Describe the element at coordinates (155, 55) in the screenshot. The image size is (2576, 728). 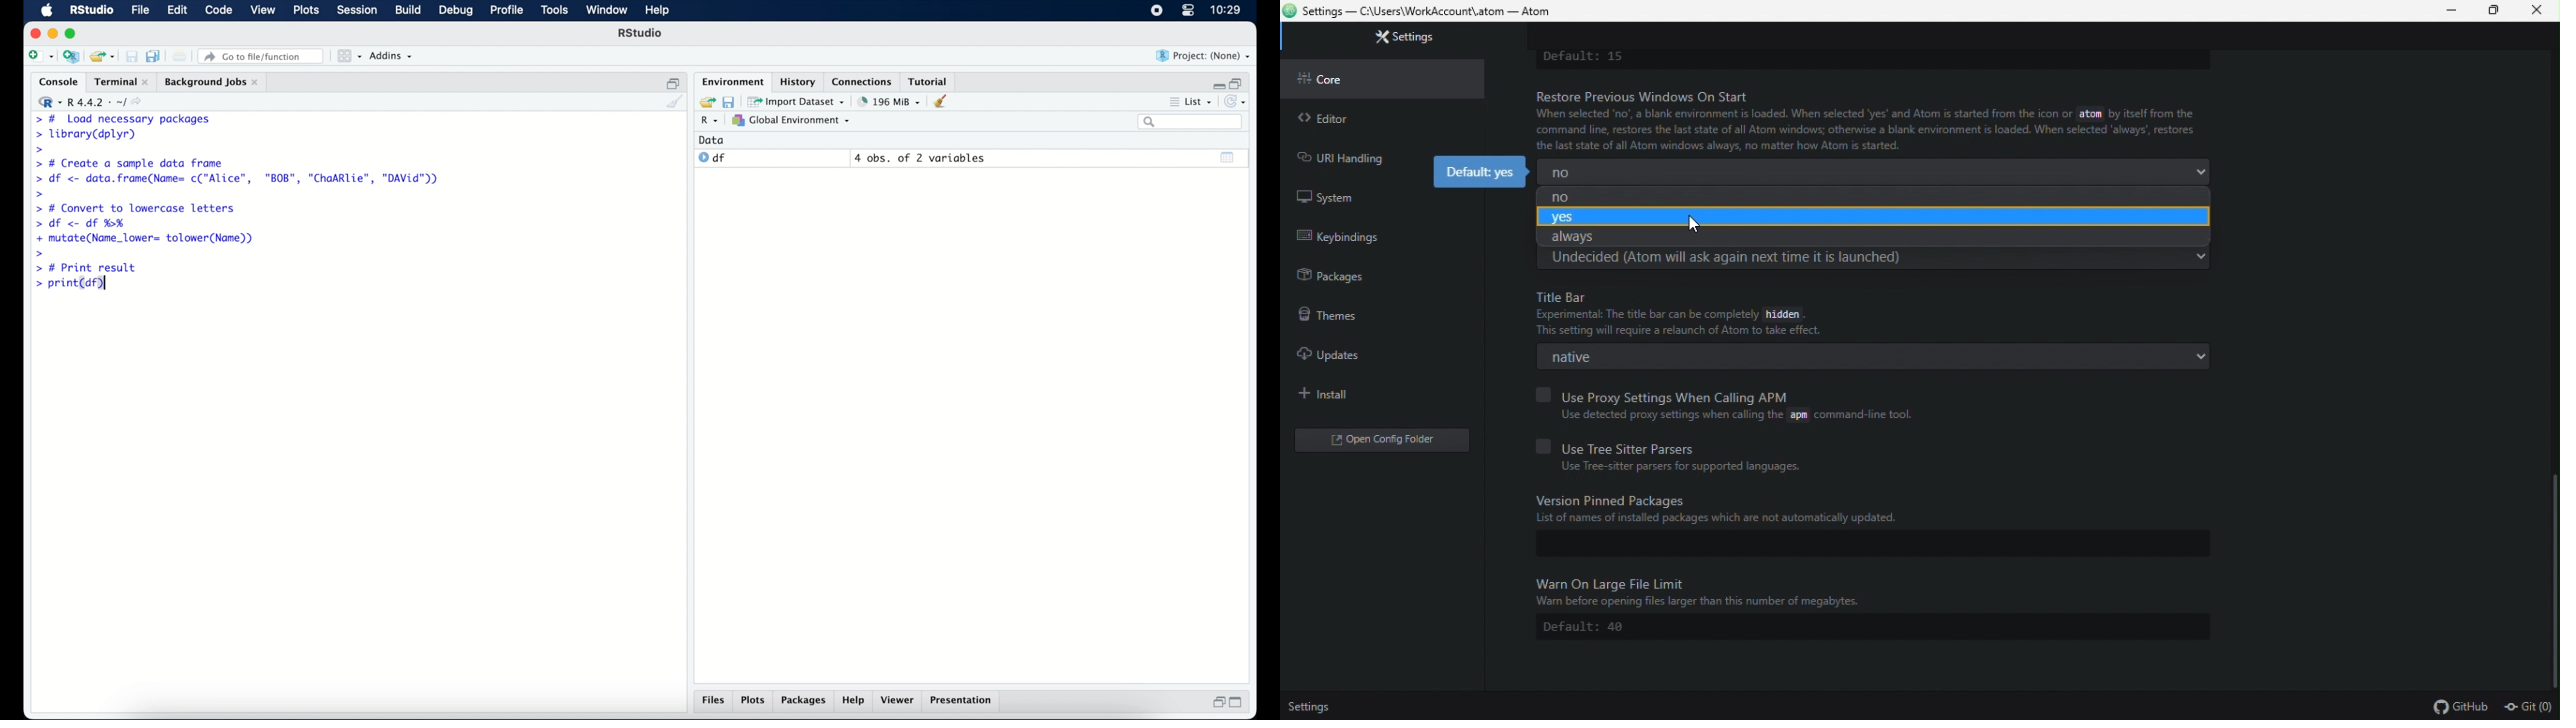
I see `save all documents ` at that location.